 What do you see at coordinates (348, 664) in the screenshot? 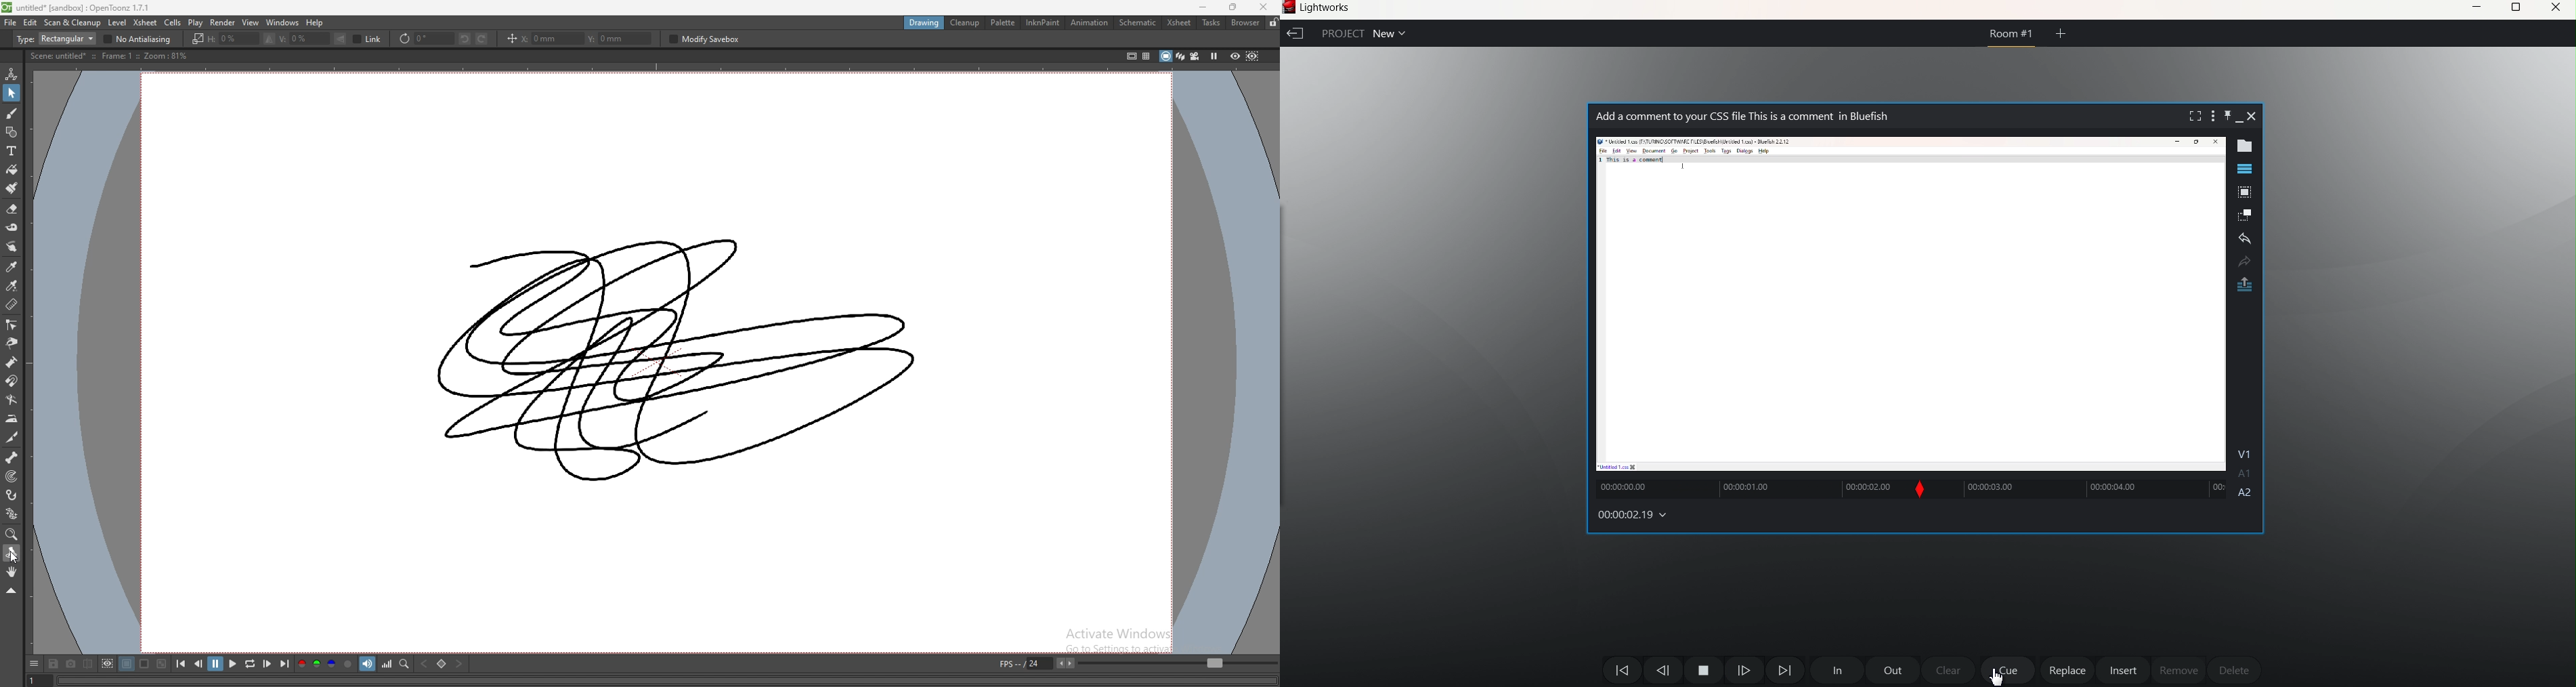
I see `alpha channel` at bounding box center [348, 664].